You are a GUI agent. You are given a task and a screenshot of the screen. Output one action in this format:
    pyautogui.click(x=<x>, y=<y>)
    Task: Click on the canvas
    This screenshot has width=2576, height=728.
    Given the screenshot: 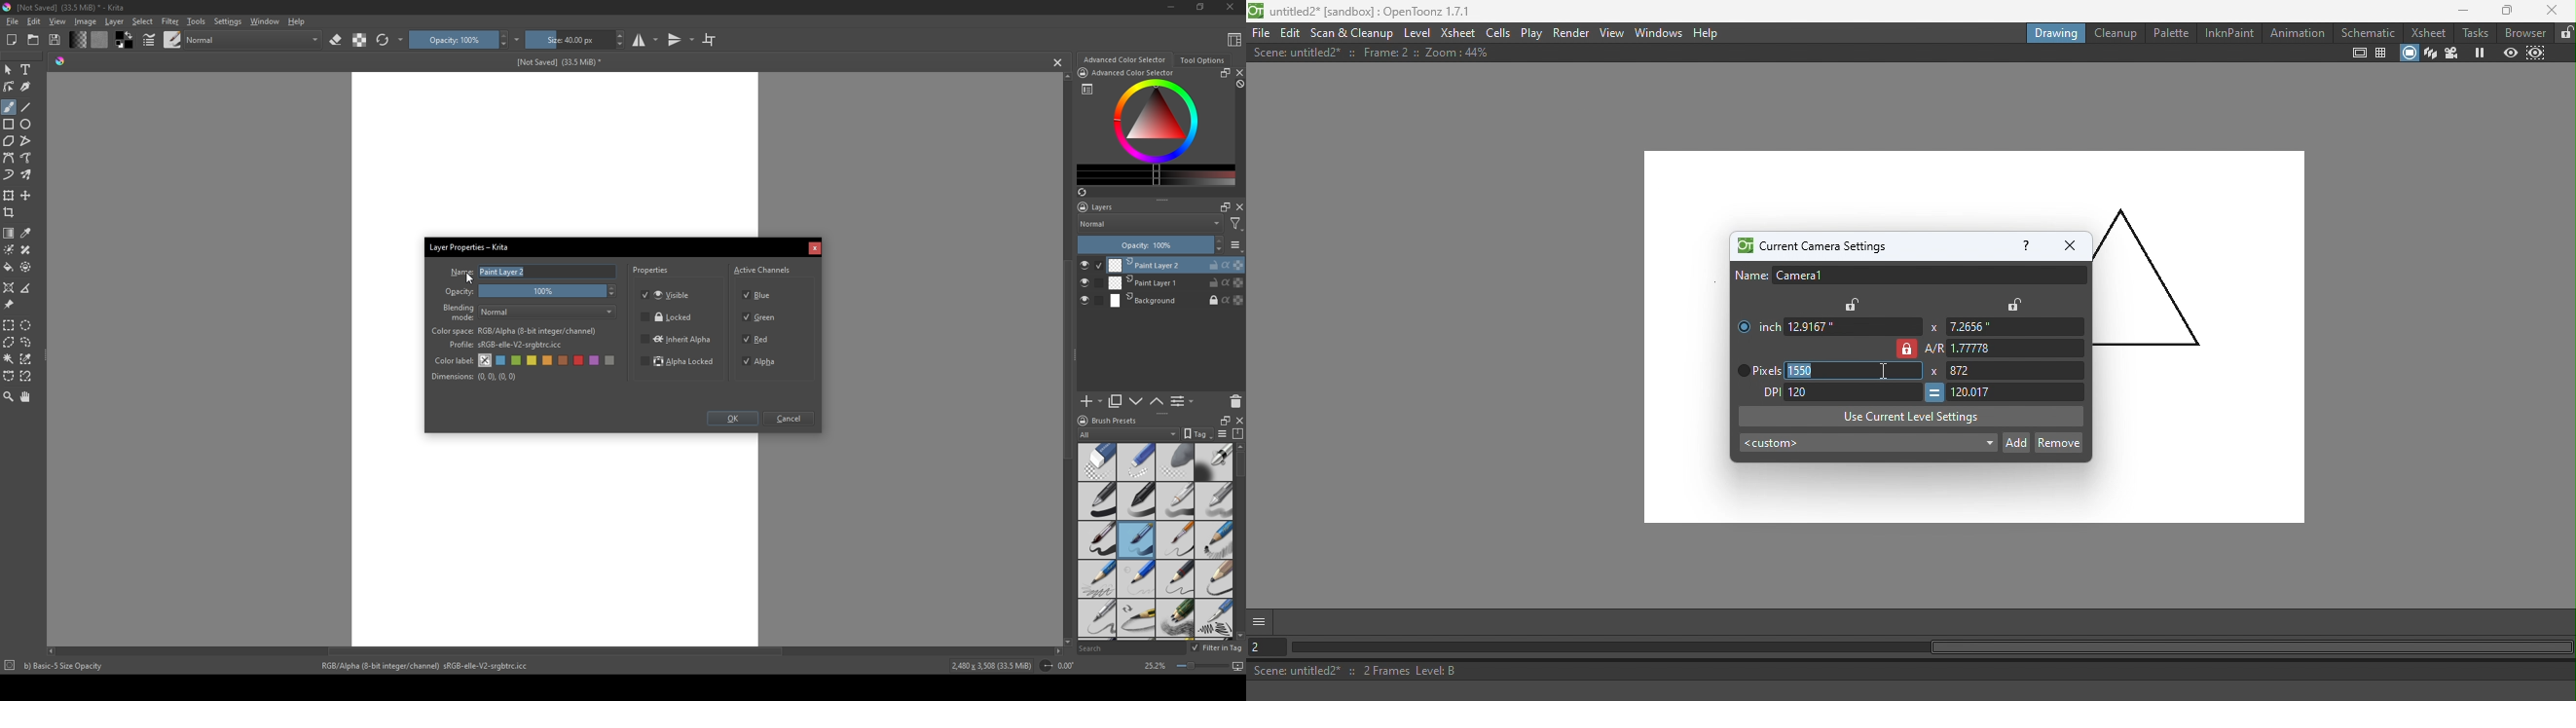 What is the action you would take?
    pyautogui.click(x=1867, y=495)
    